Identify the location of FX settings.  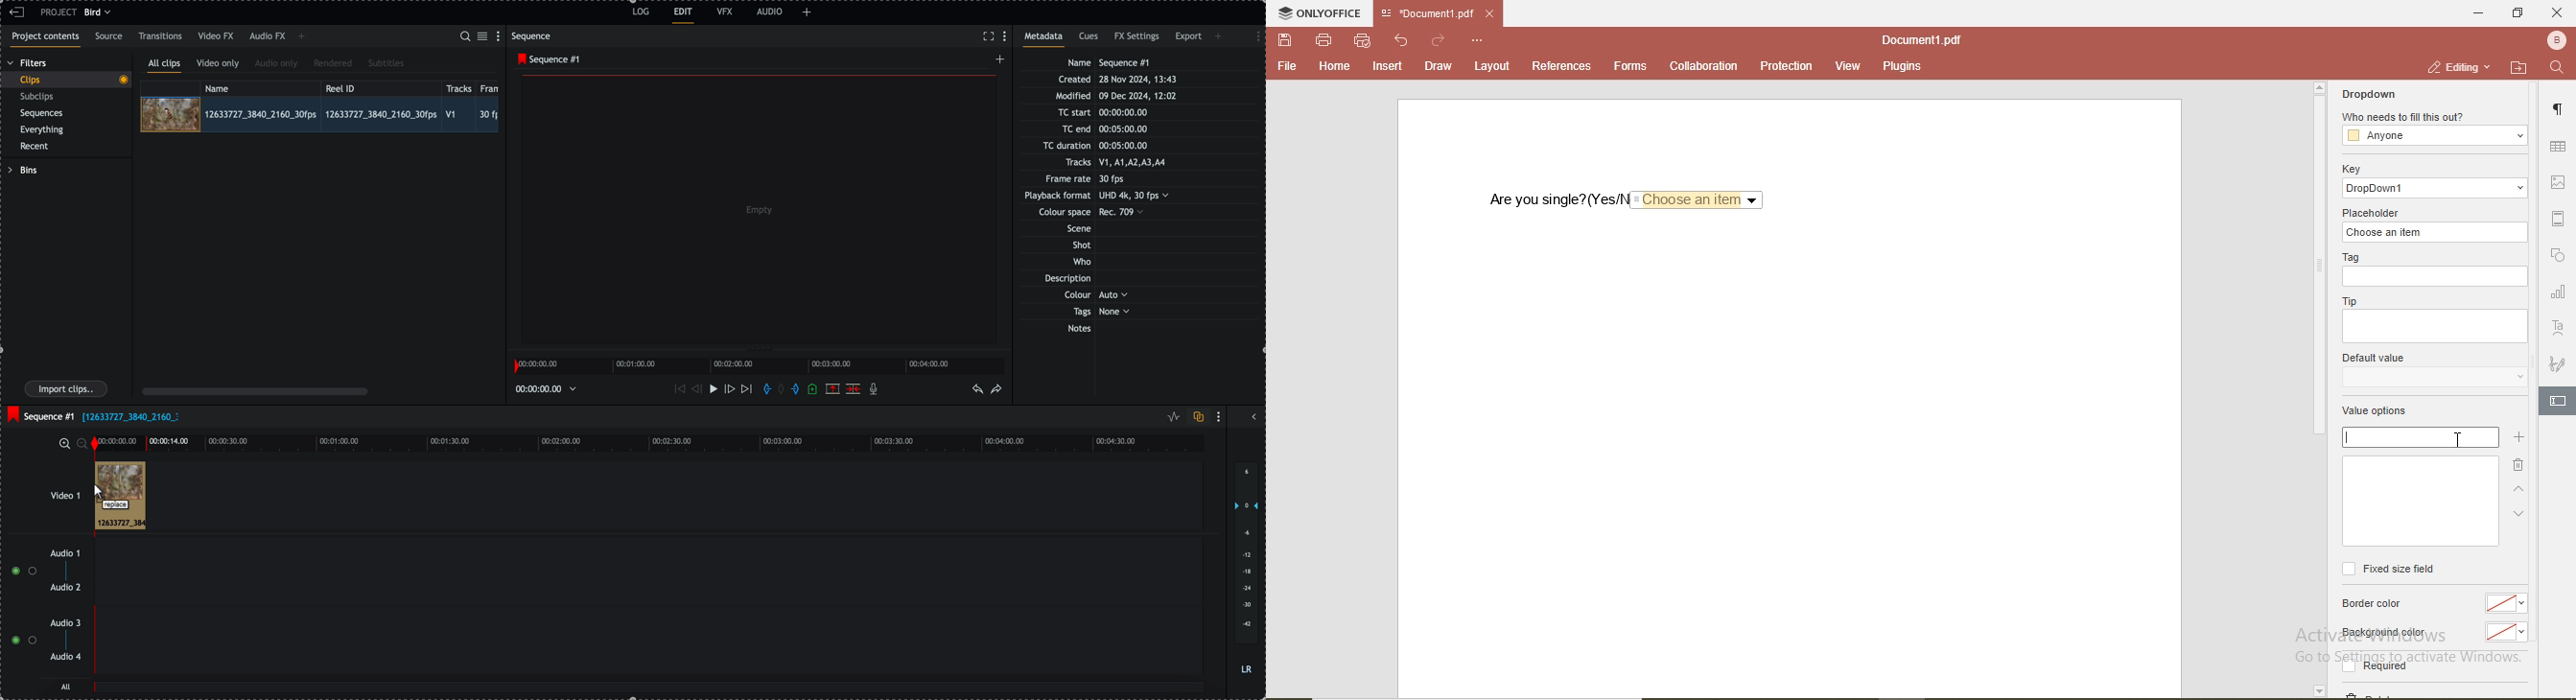
(1138, 38).